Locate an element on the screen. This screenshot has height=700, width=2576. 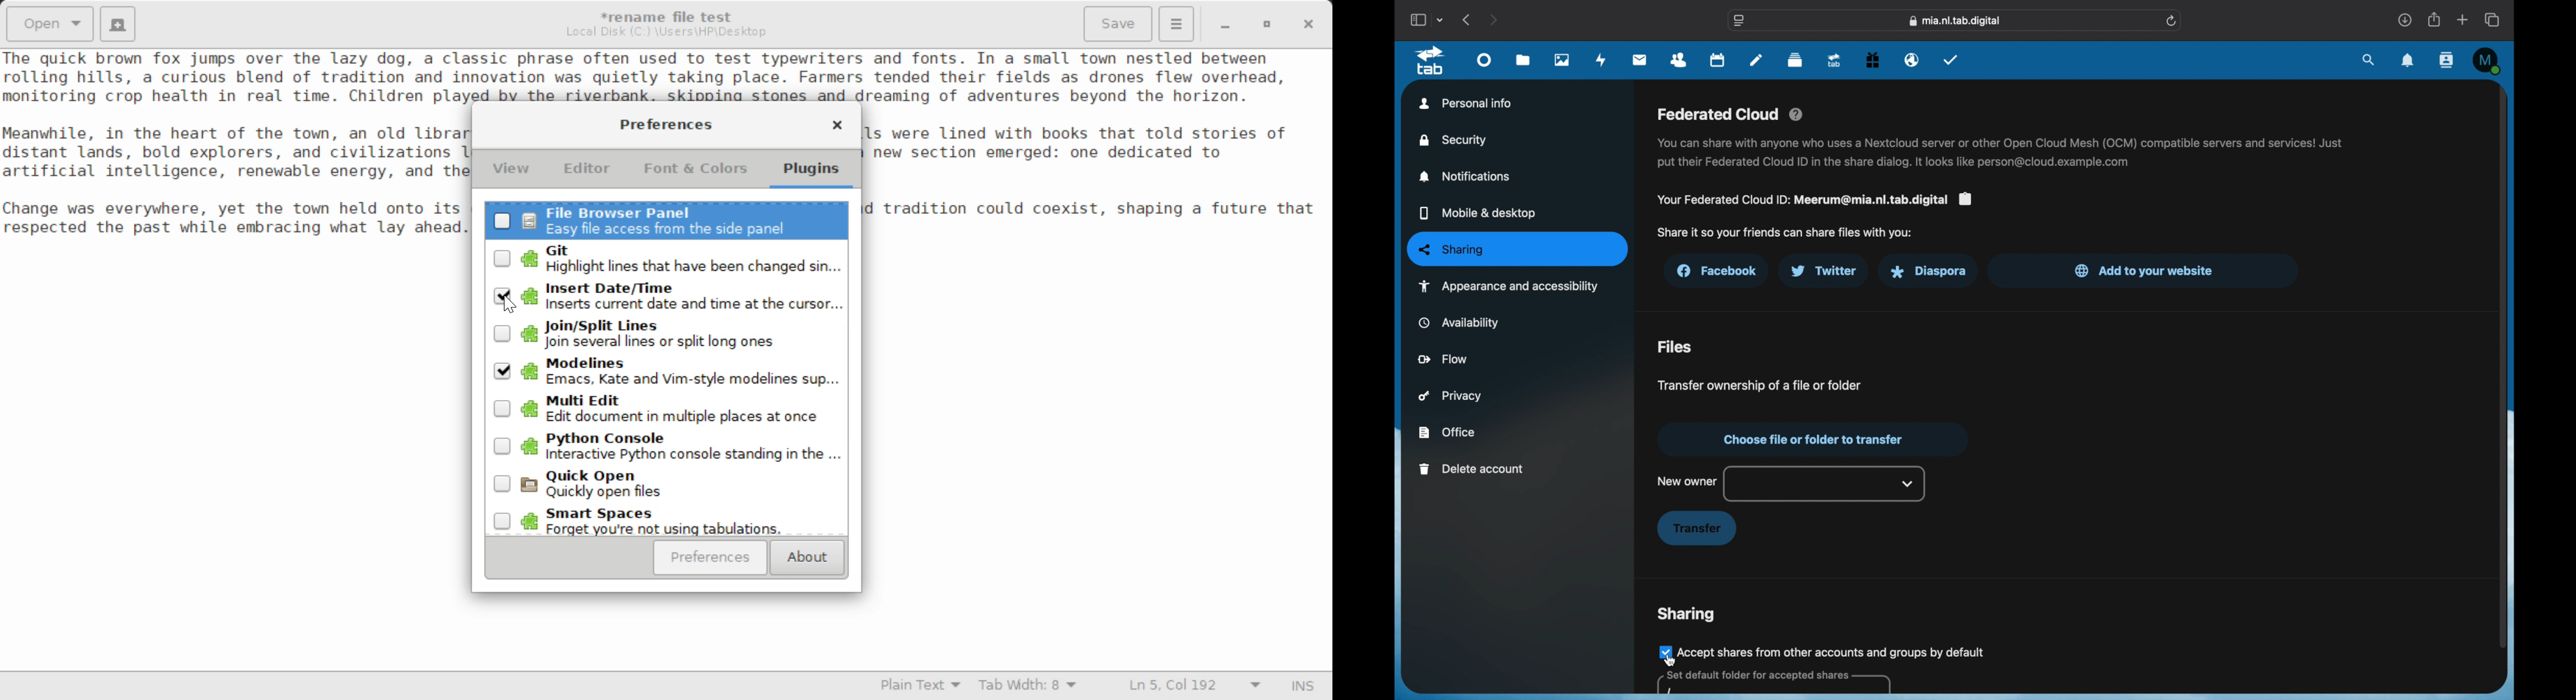
share is located at coordinates (2435, 19).